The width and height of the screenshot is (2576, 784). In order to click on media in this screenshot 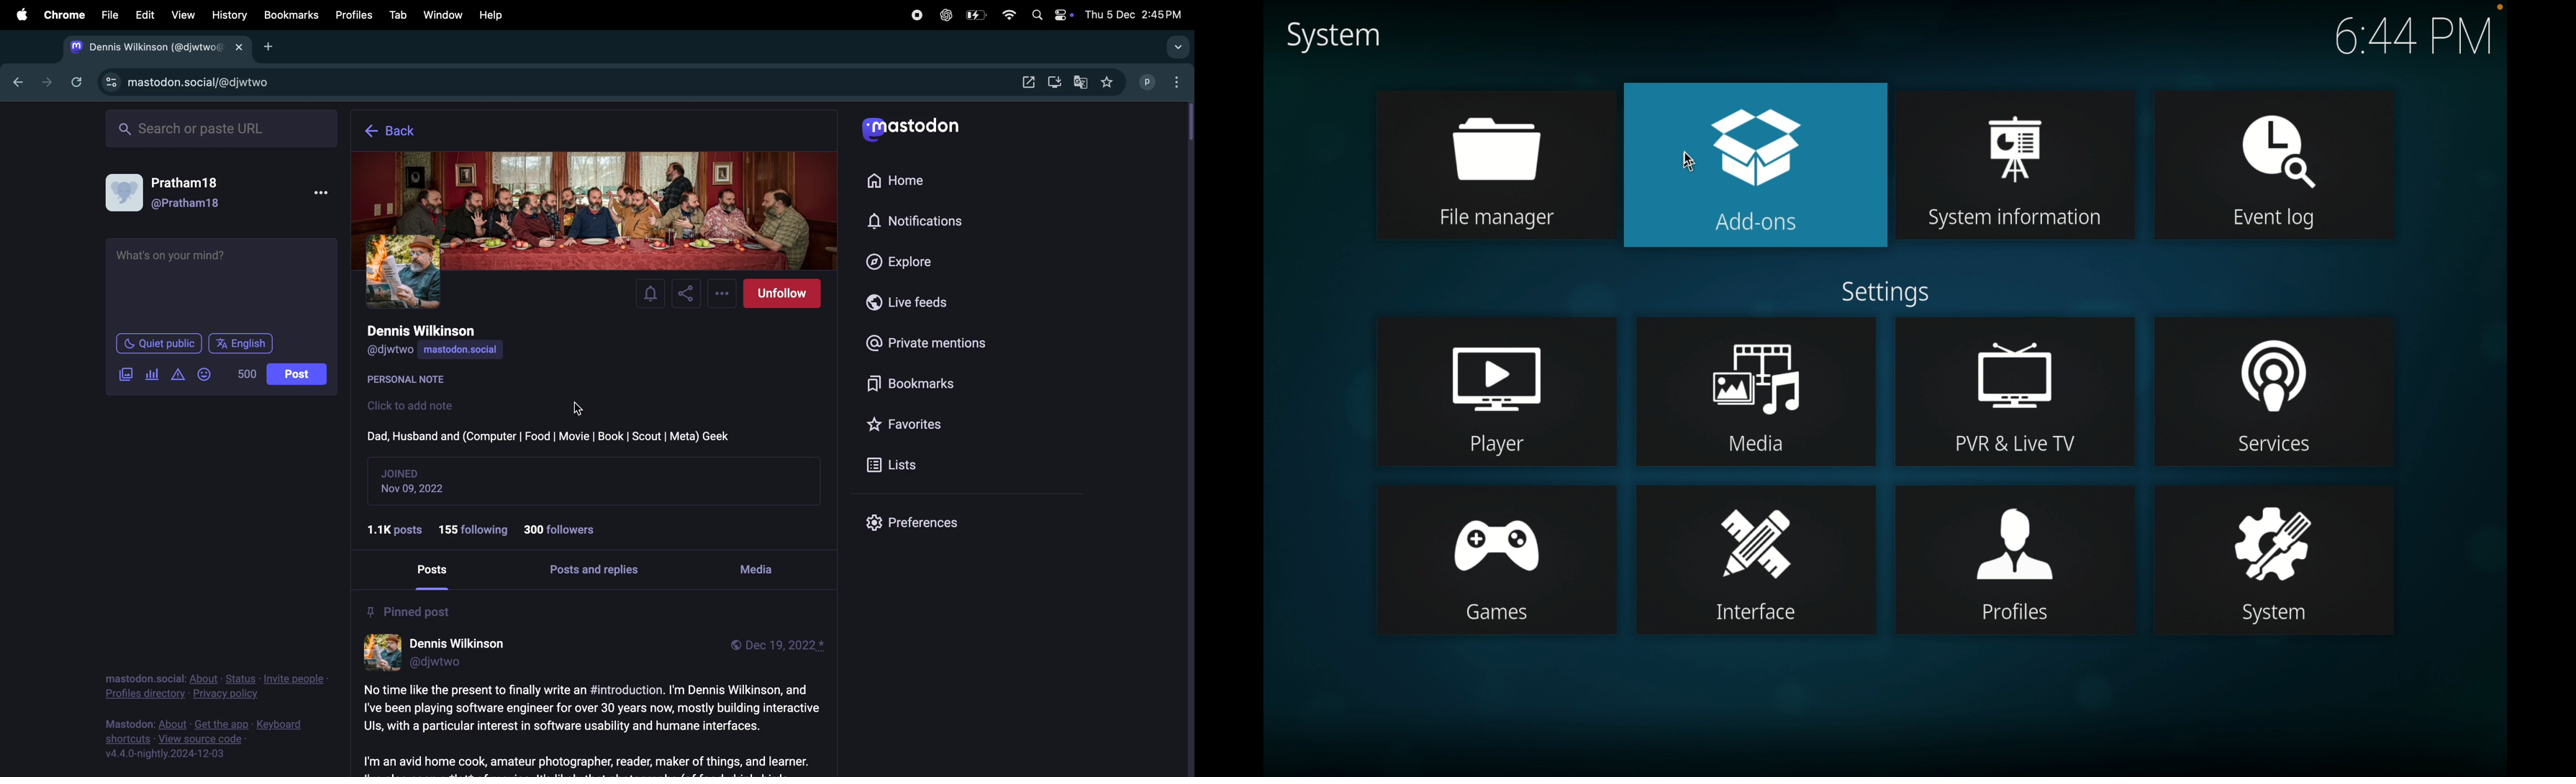, I will do `click(1757, 391)`.